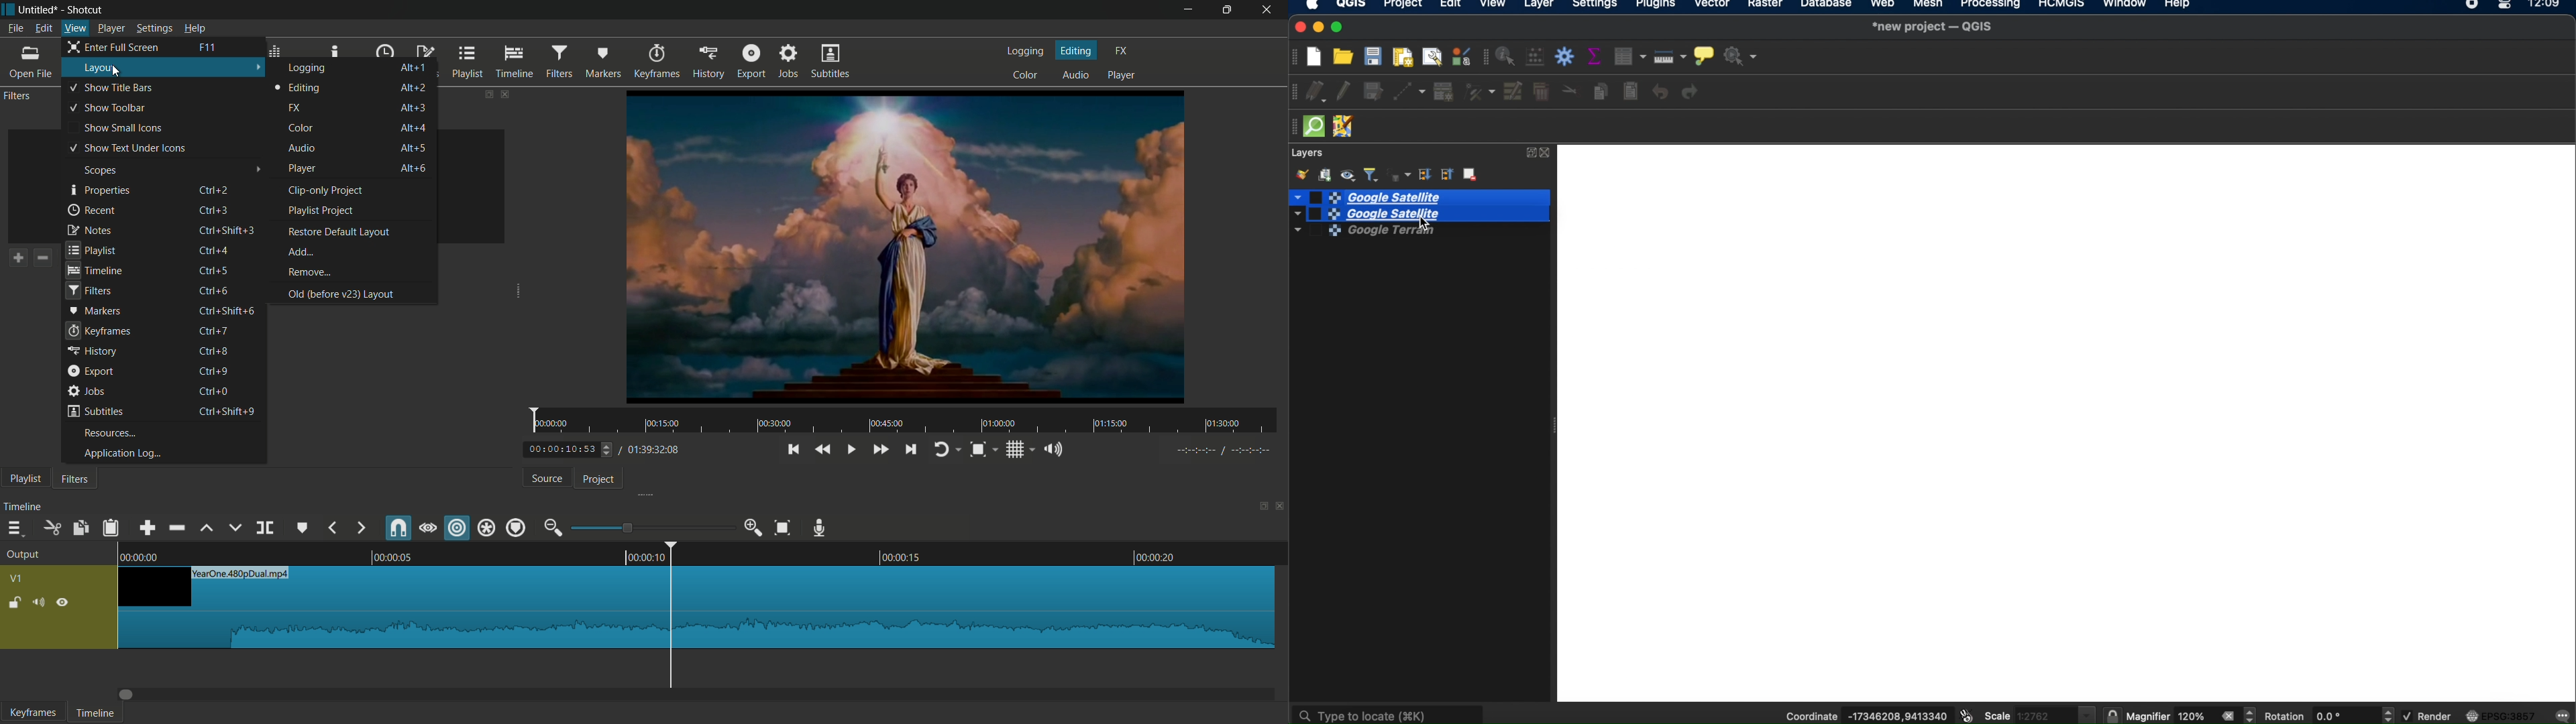 The width and height of the screenshot is (2576, 728). Describe the element at coordinates (908, 421) in the screenshot. I see `time` at that location.